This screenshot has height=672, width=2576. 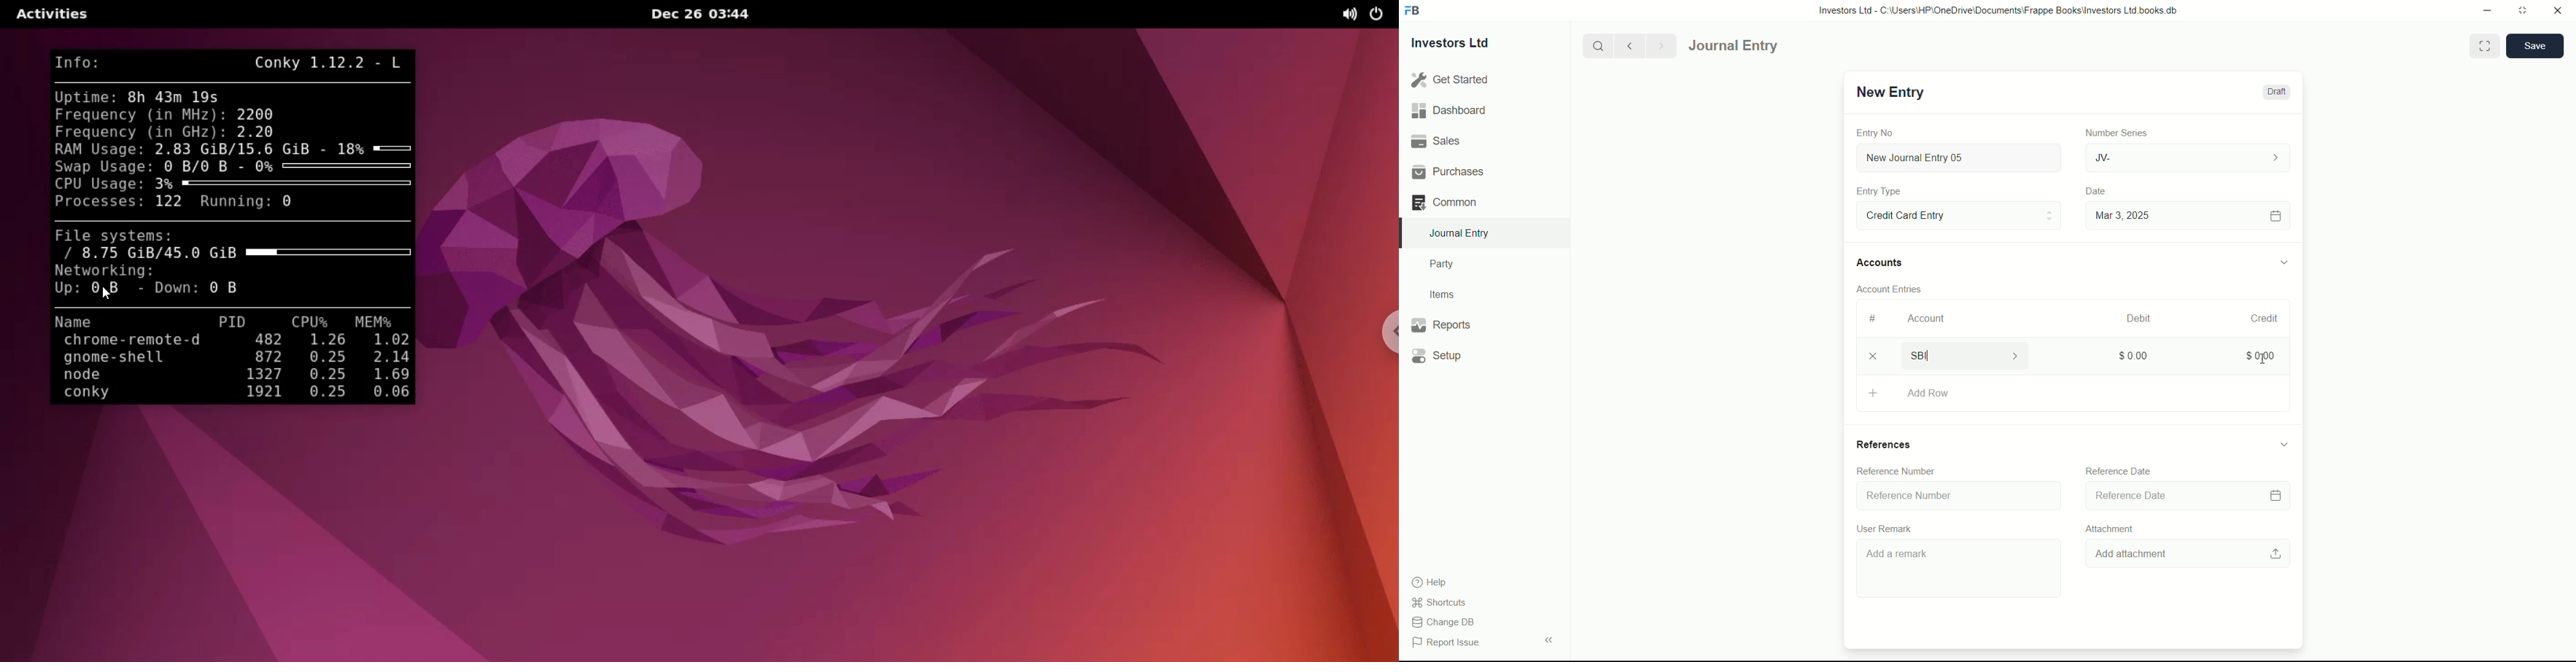 I want to click on minimize, so click(x=2484, y=9).